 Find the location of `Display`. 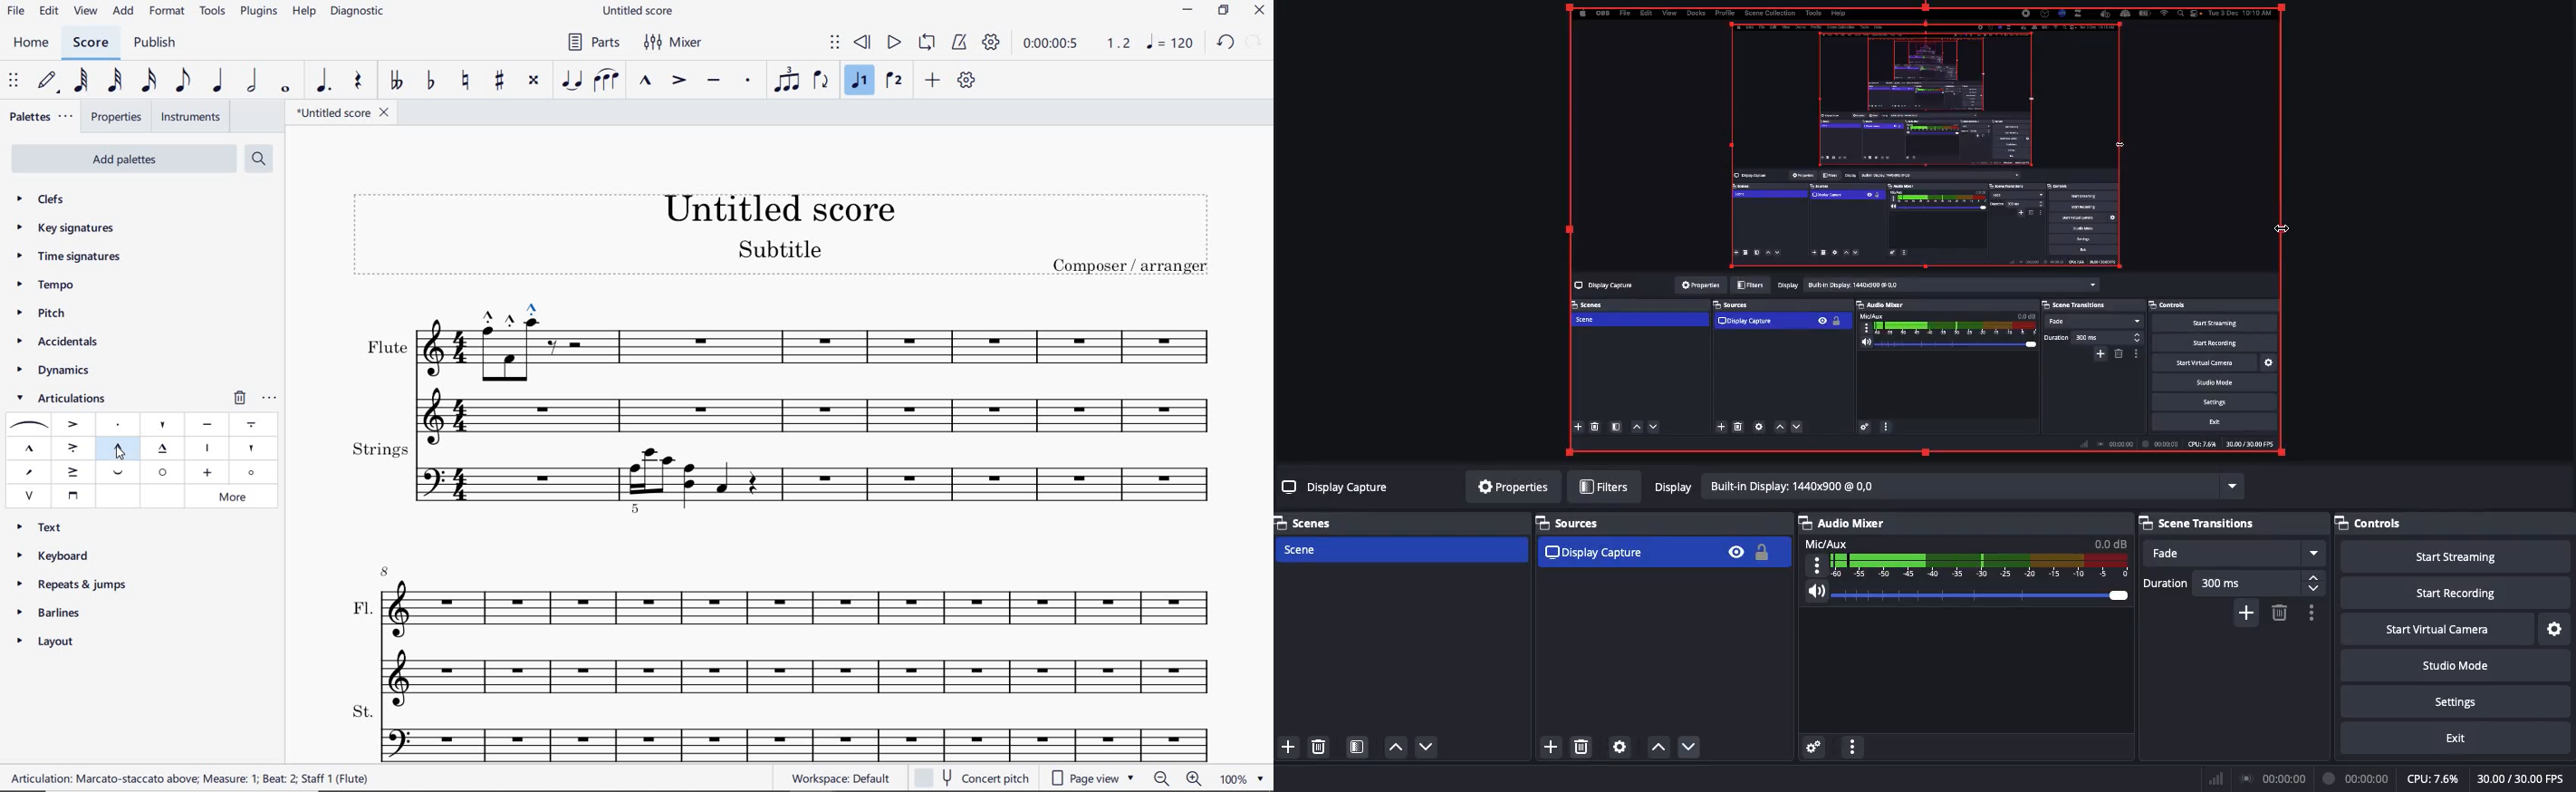

Display is located at coordinates (1946, 488).